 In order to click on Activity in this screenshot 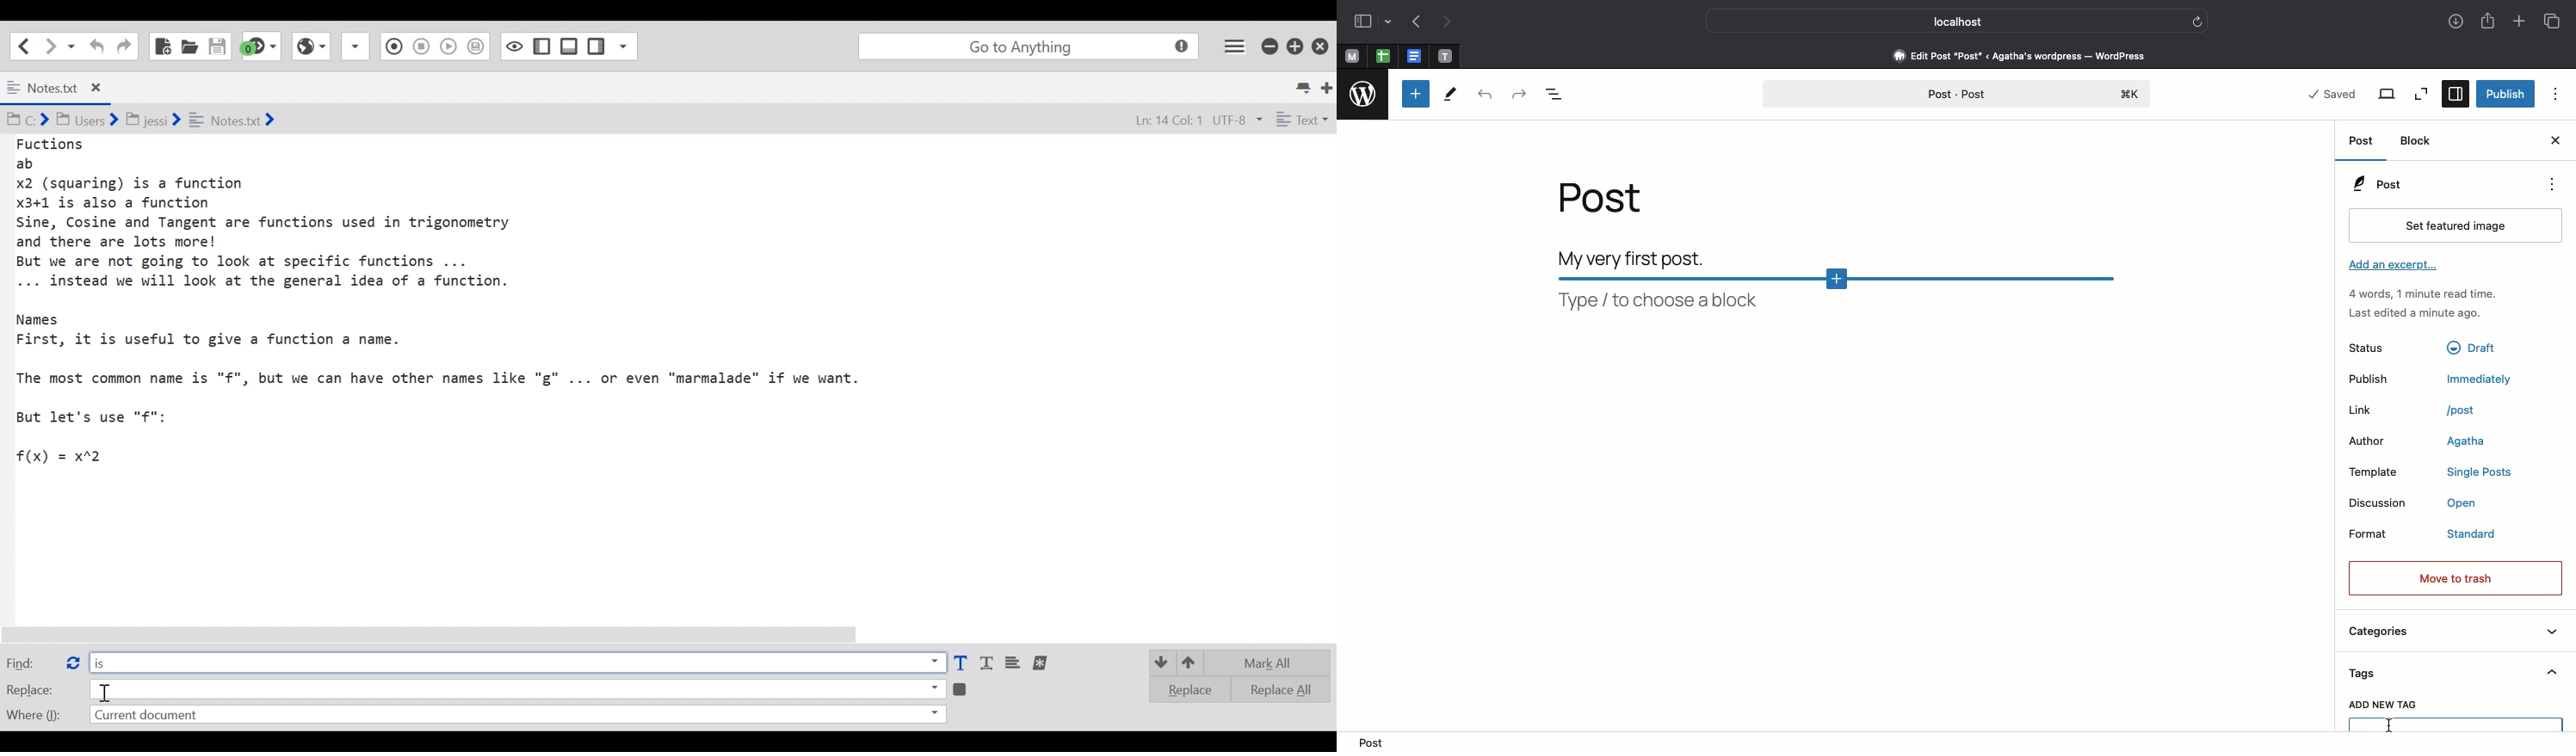, I will do `click(2433, 304)`.